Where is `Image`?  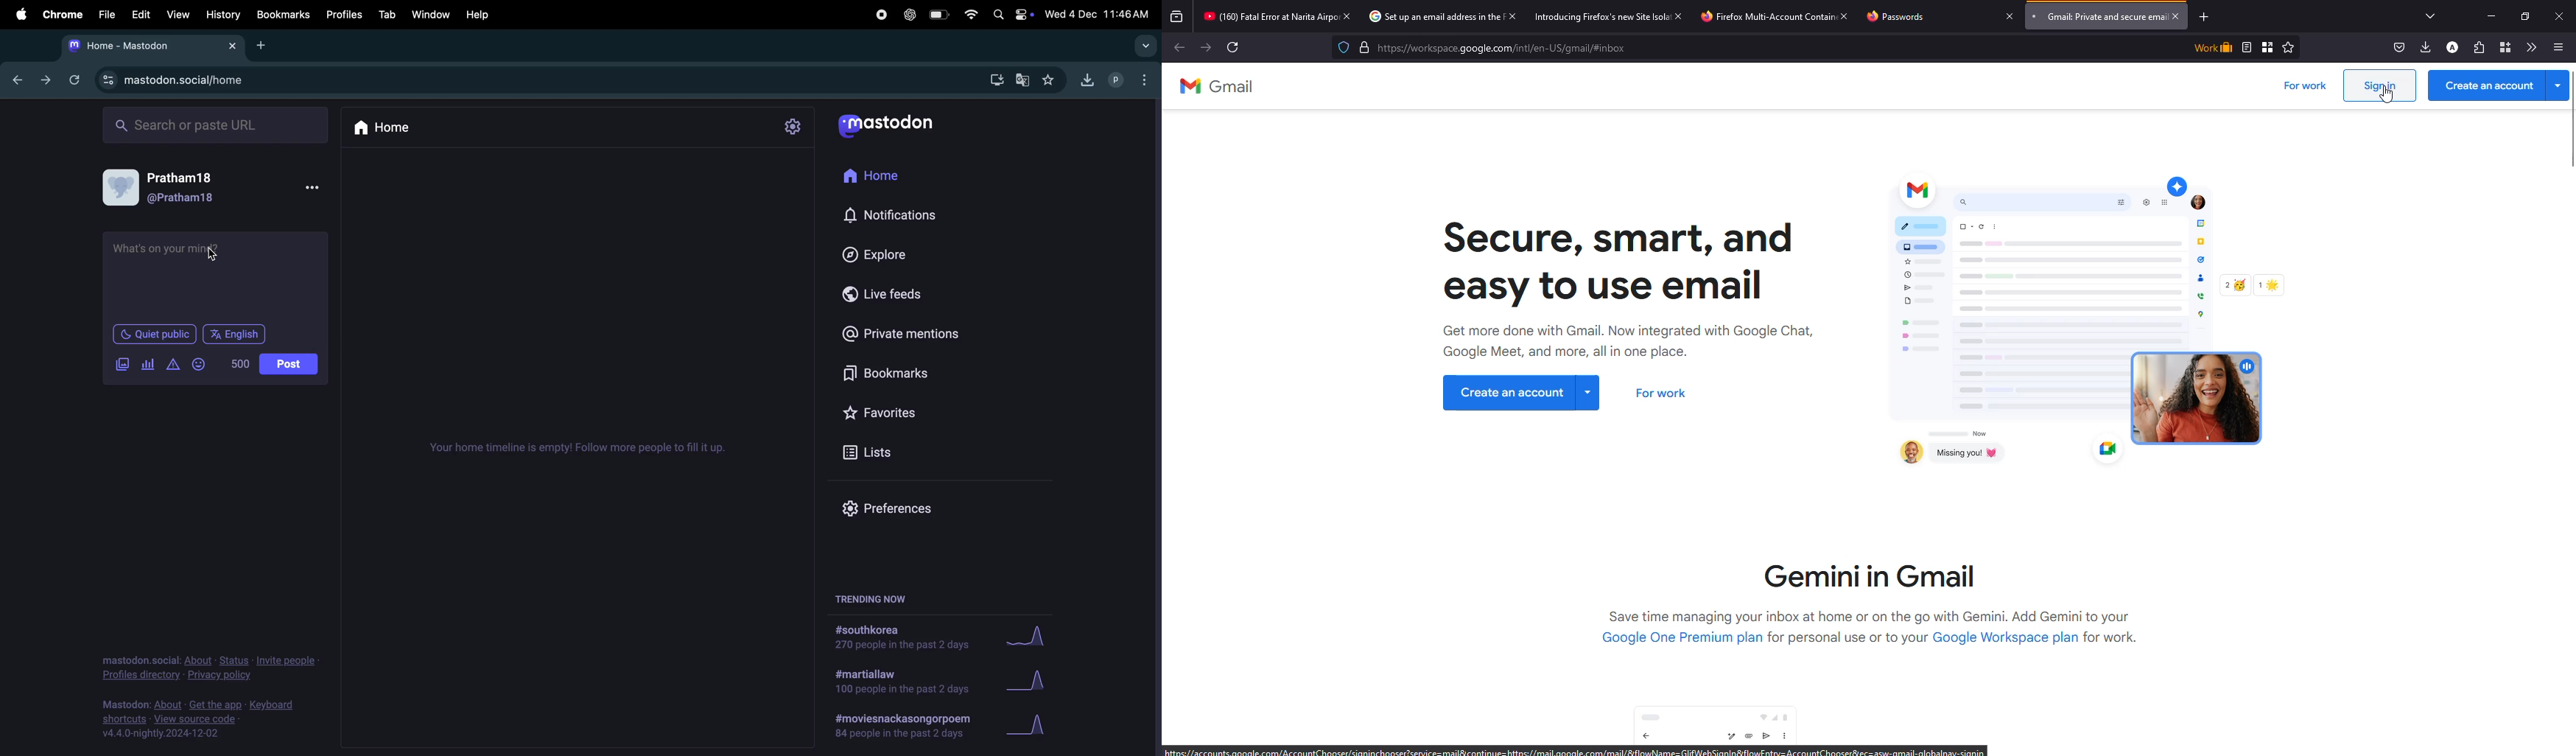
Image is located at coordinates (2077, 315).